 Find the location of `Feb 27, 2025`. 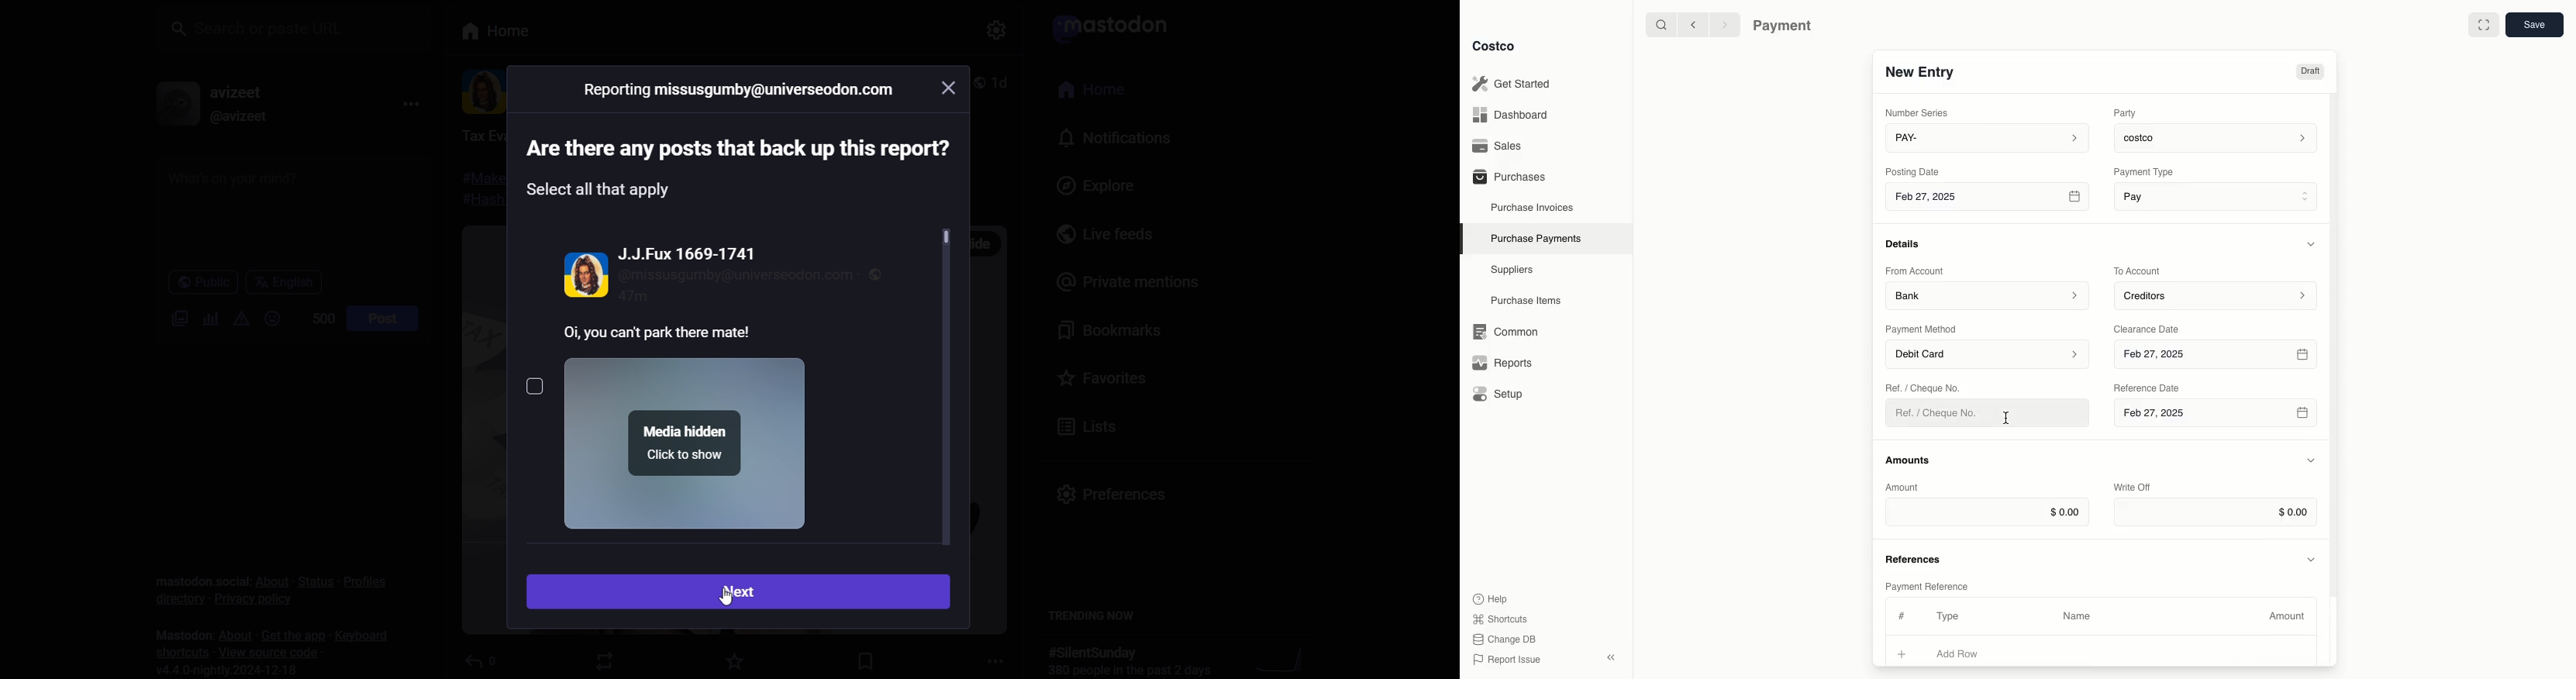

Feb 27, 2025 is located at coordinates (1989, 199).